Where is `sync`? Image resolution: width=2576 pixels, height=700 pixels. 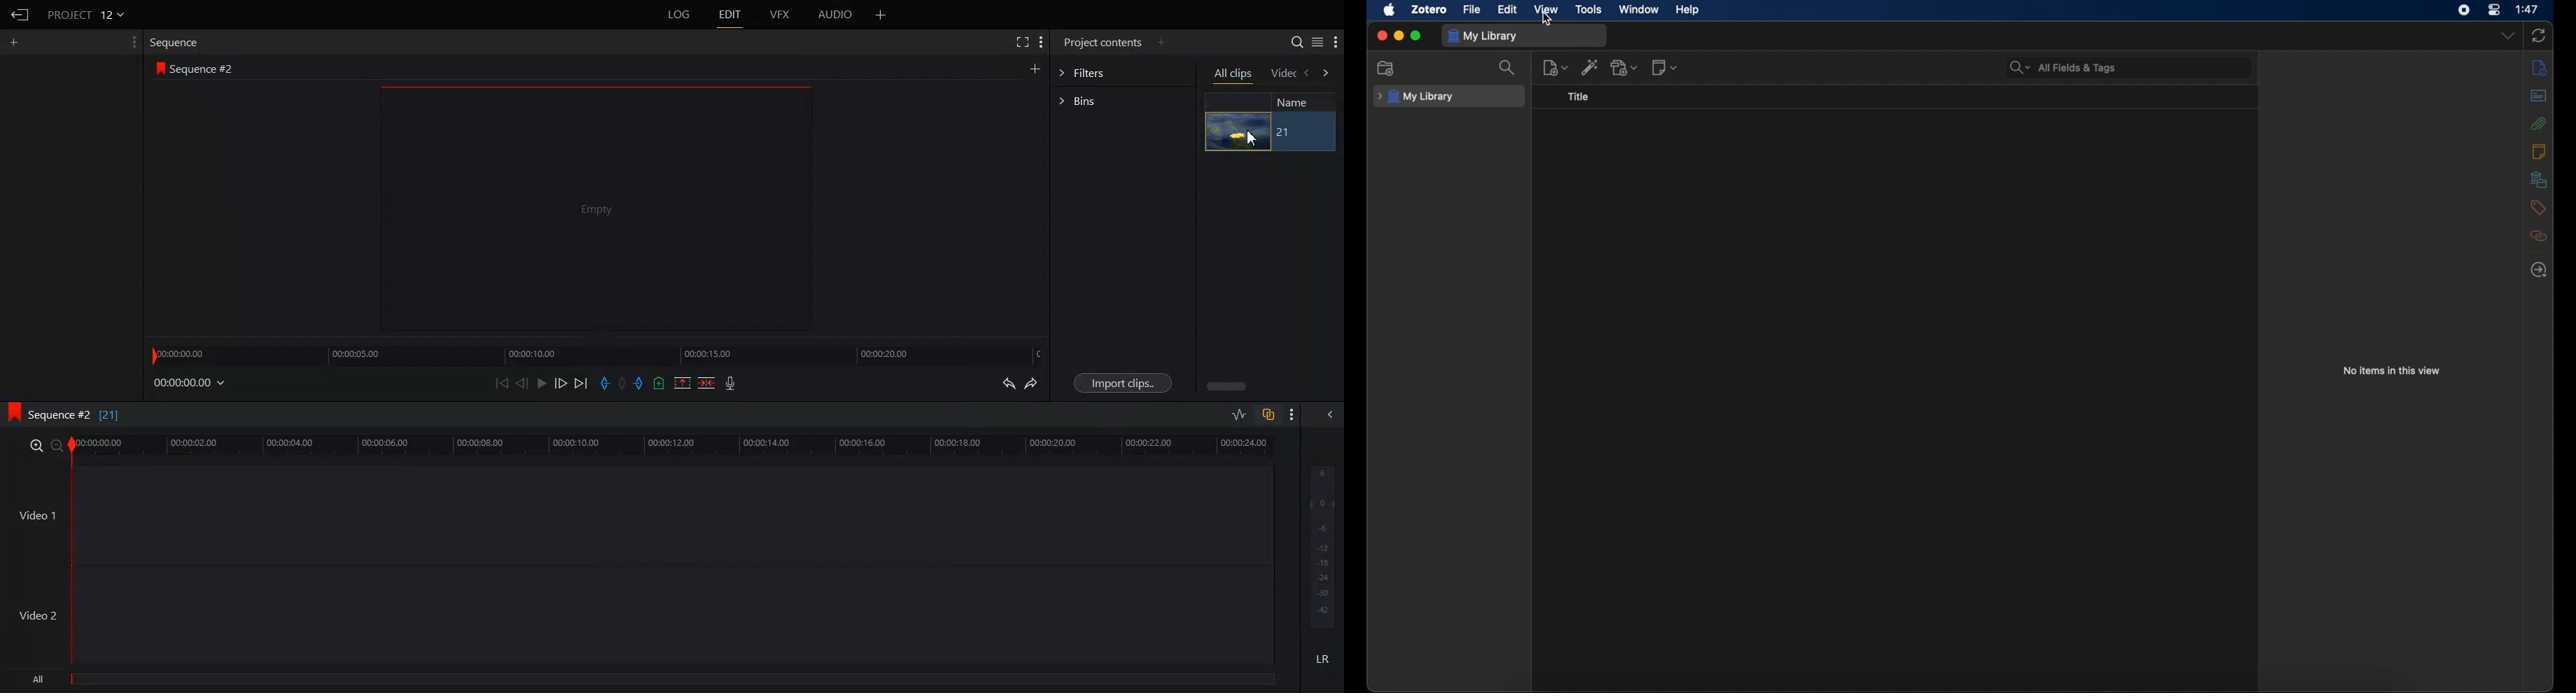
sync is located at coordinates (2539, 35).